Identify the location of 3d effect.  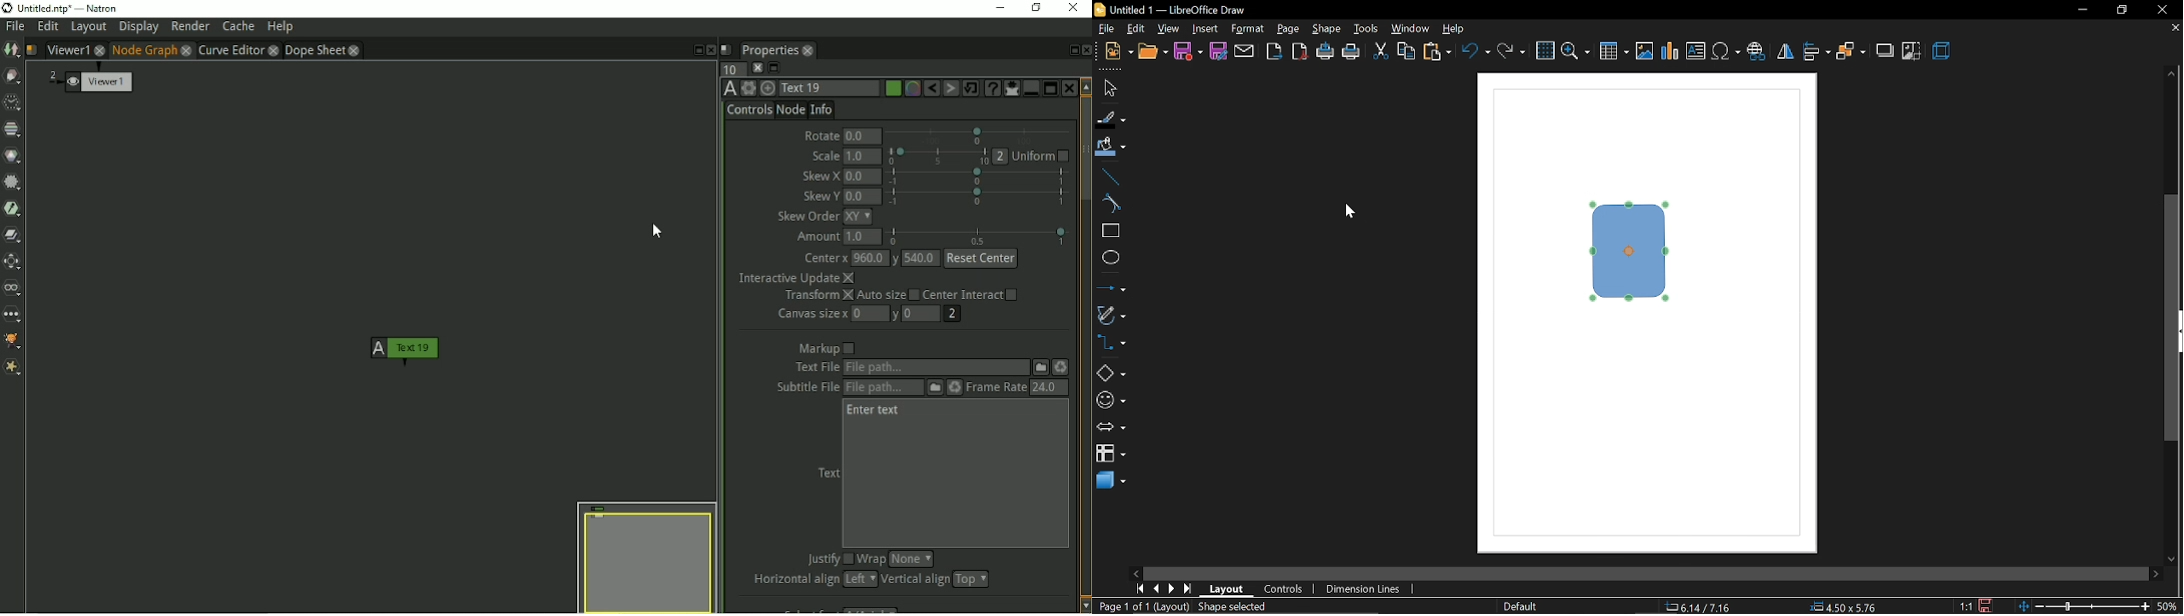
(1945, 51).